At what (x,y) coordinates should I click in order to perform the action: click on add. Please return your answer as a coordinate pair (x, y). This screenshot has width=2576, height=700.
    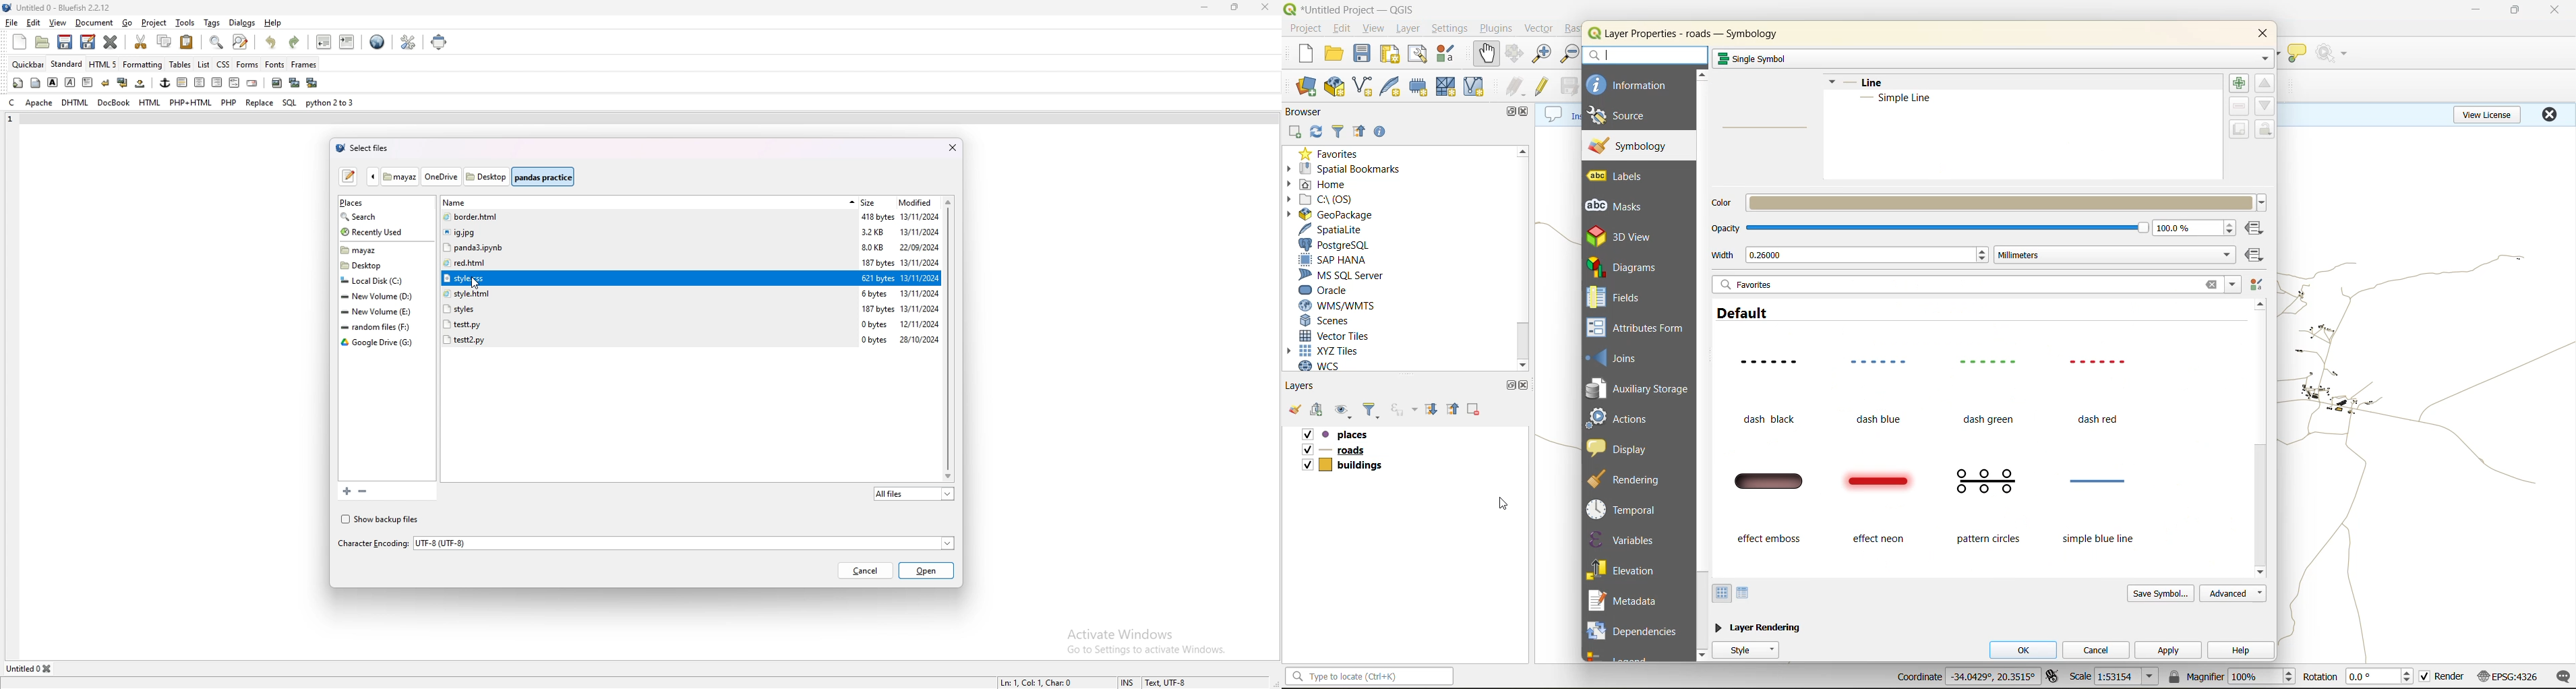
    Looking at the image, I should click on (344, 491).